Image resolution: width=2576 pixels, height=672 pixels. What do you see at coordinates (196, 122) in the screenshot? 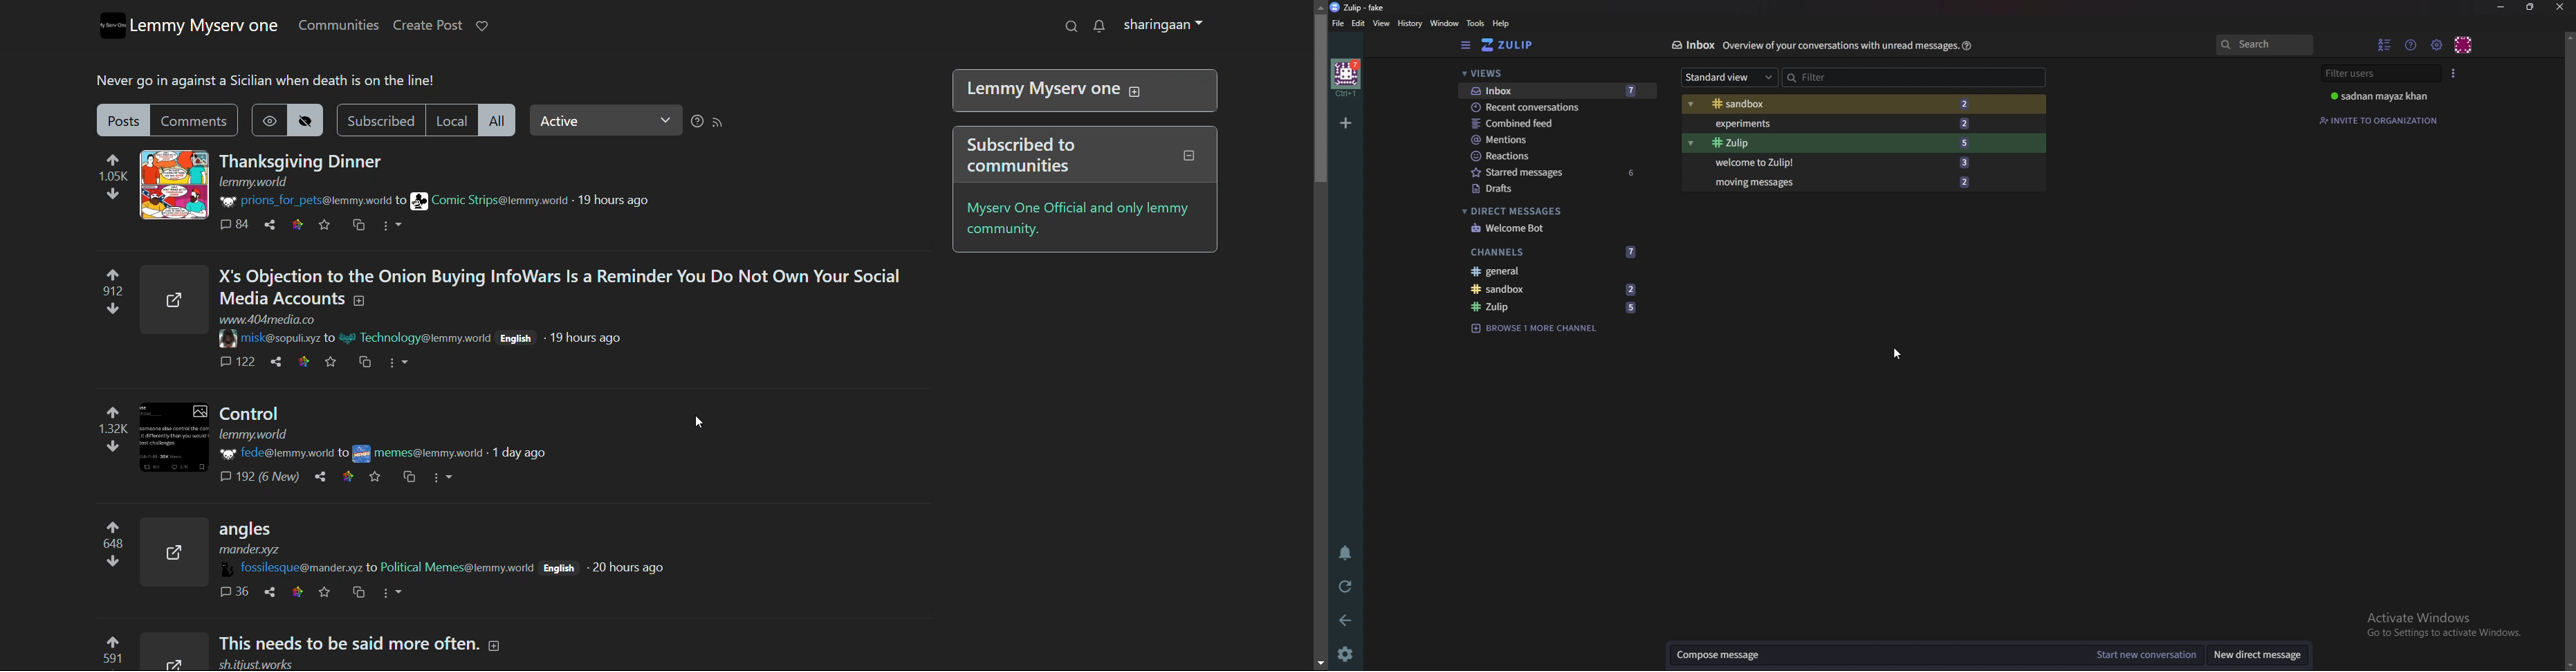
I see `comments` at bounding box center [196, 122].